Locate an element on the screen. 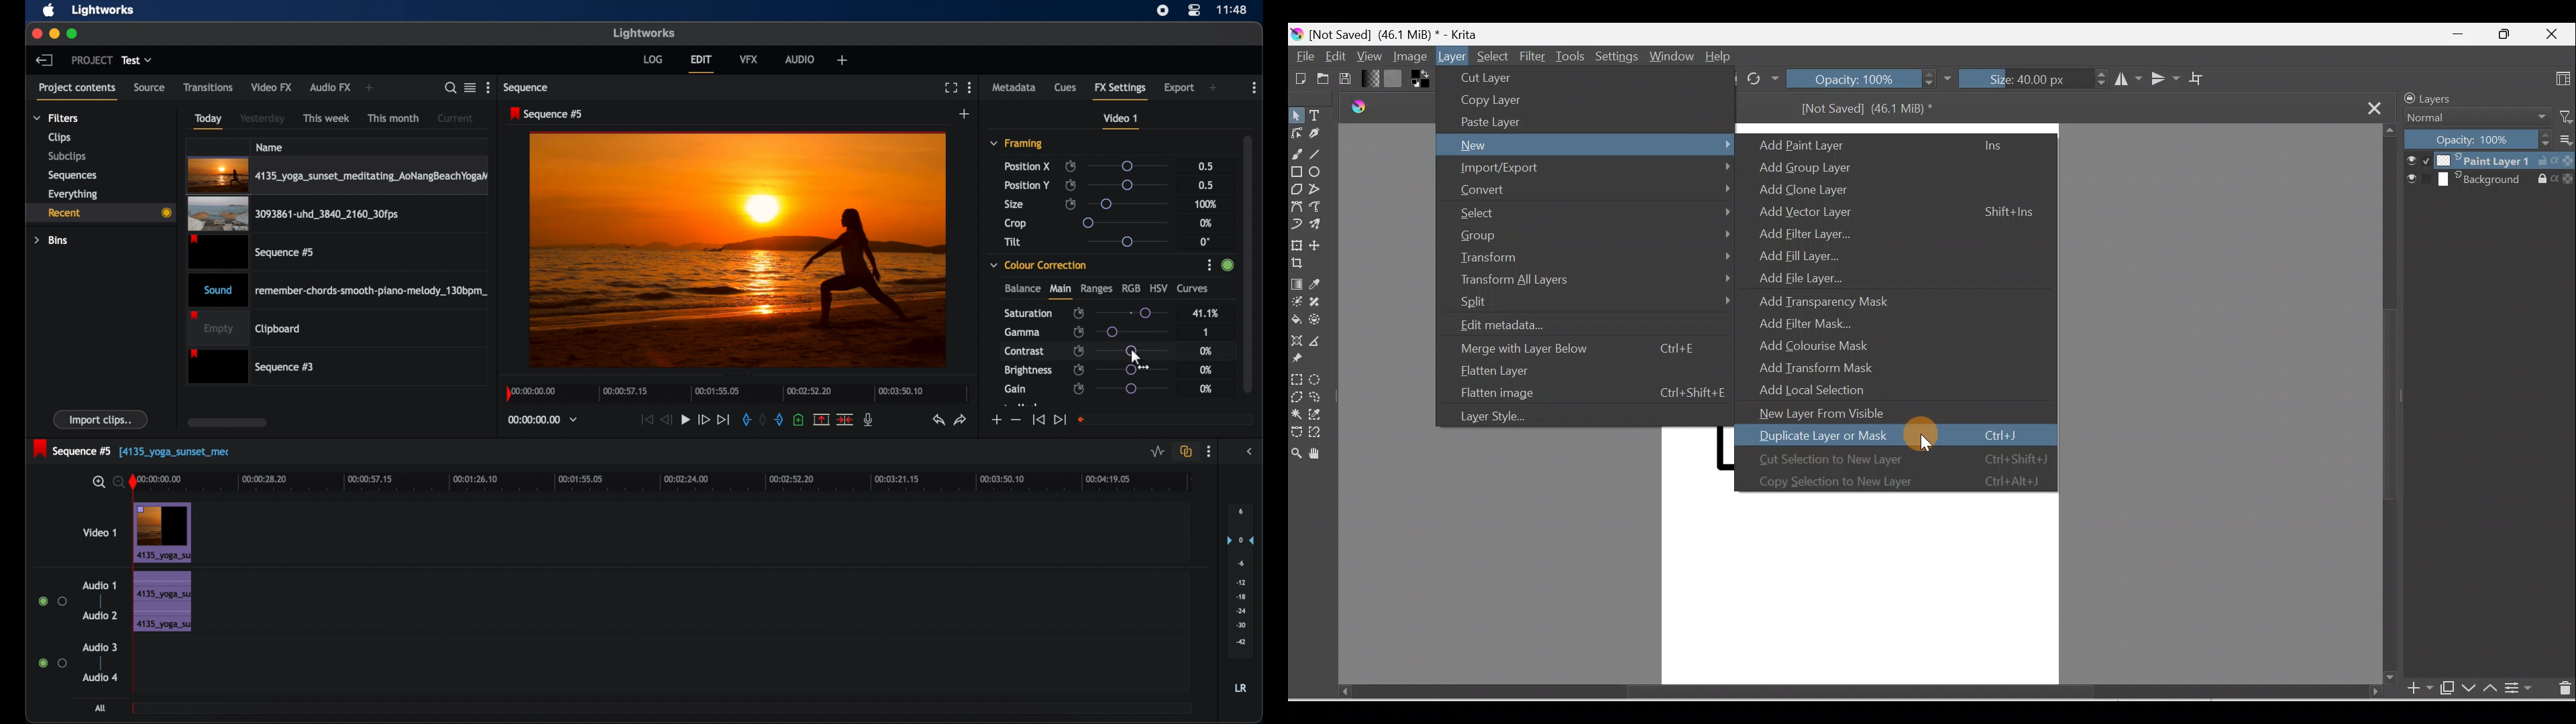  Text tool is located at coordinates (1321, 117).